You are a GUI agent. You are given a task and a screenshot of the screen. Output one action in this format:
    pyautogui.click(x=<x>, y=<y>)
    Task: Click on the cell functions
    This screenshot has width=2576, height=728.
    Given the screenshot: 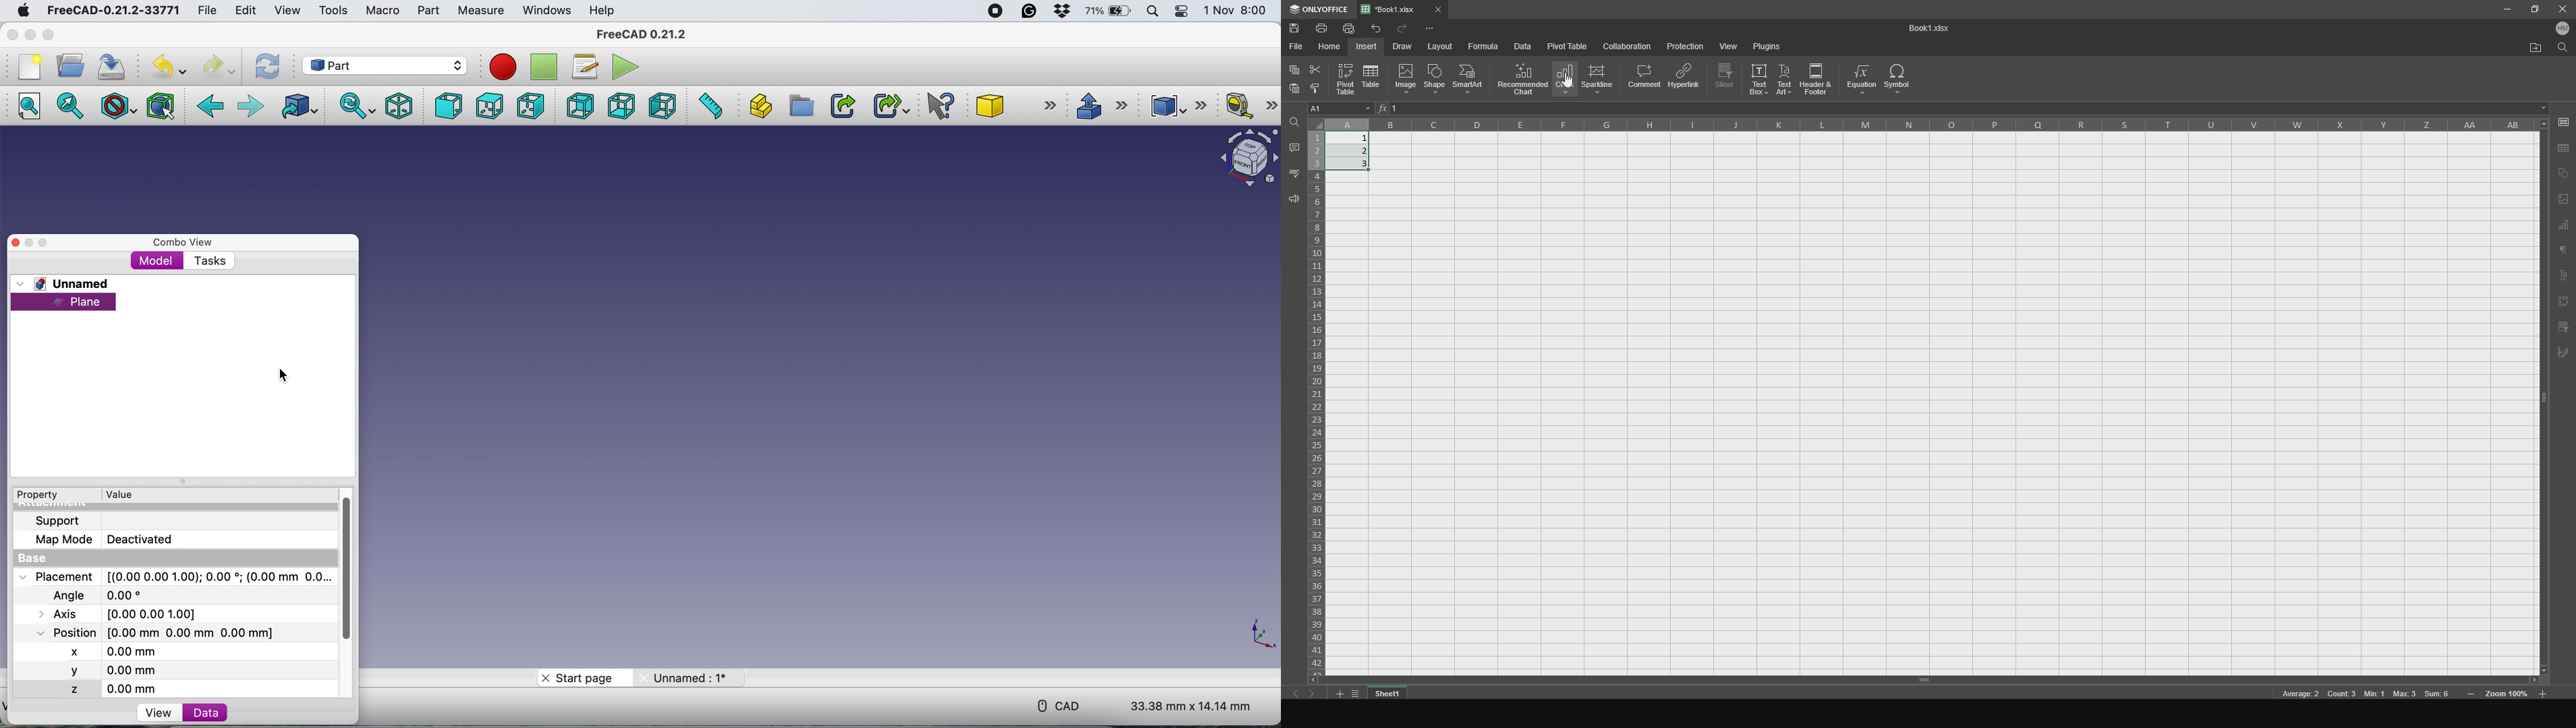 What is the action you would take?
    pyautogui.click(x=1965, y=109)
    